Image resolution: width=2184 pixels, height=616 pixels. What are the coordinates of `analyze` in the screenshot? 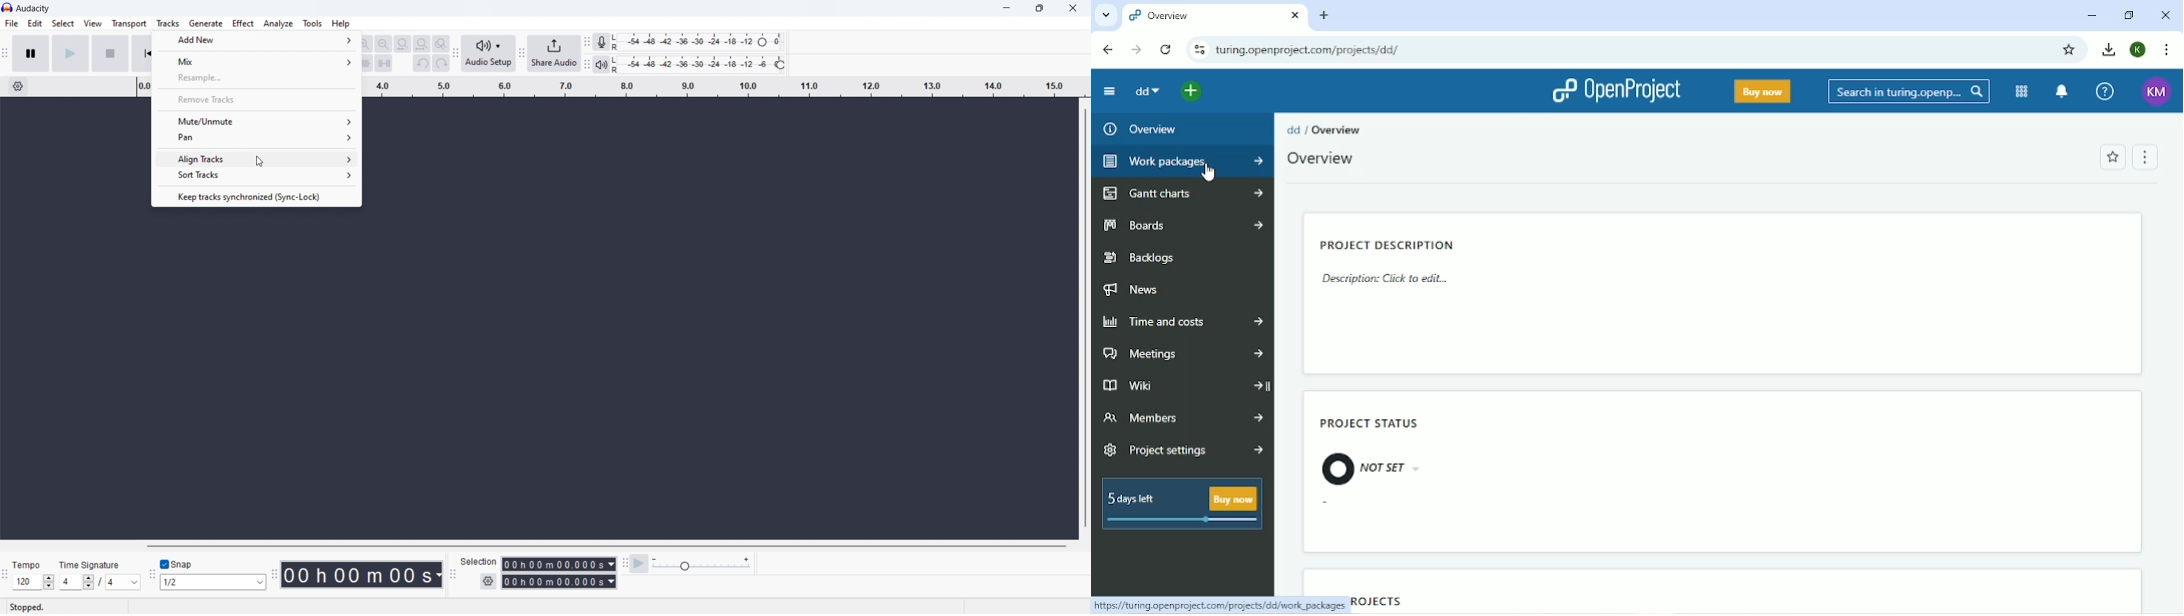 It's located at (279, 24).